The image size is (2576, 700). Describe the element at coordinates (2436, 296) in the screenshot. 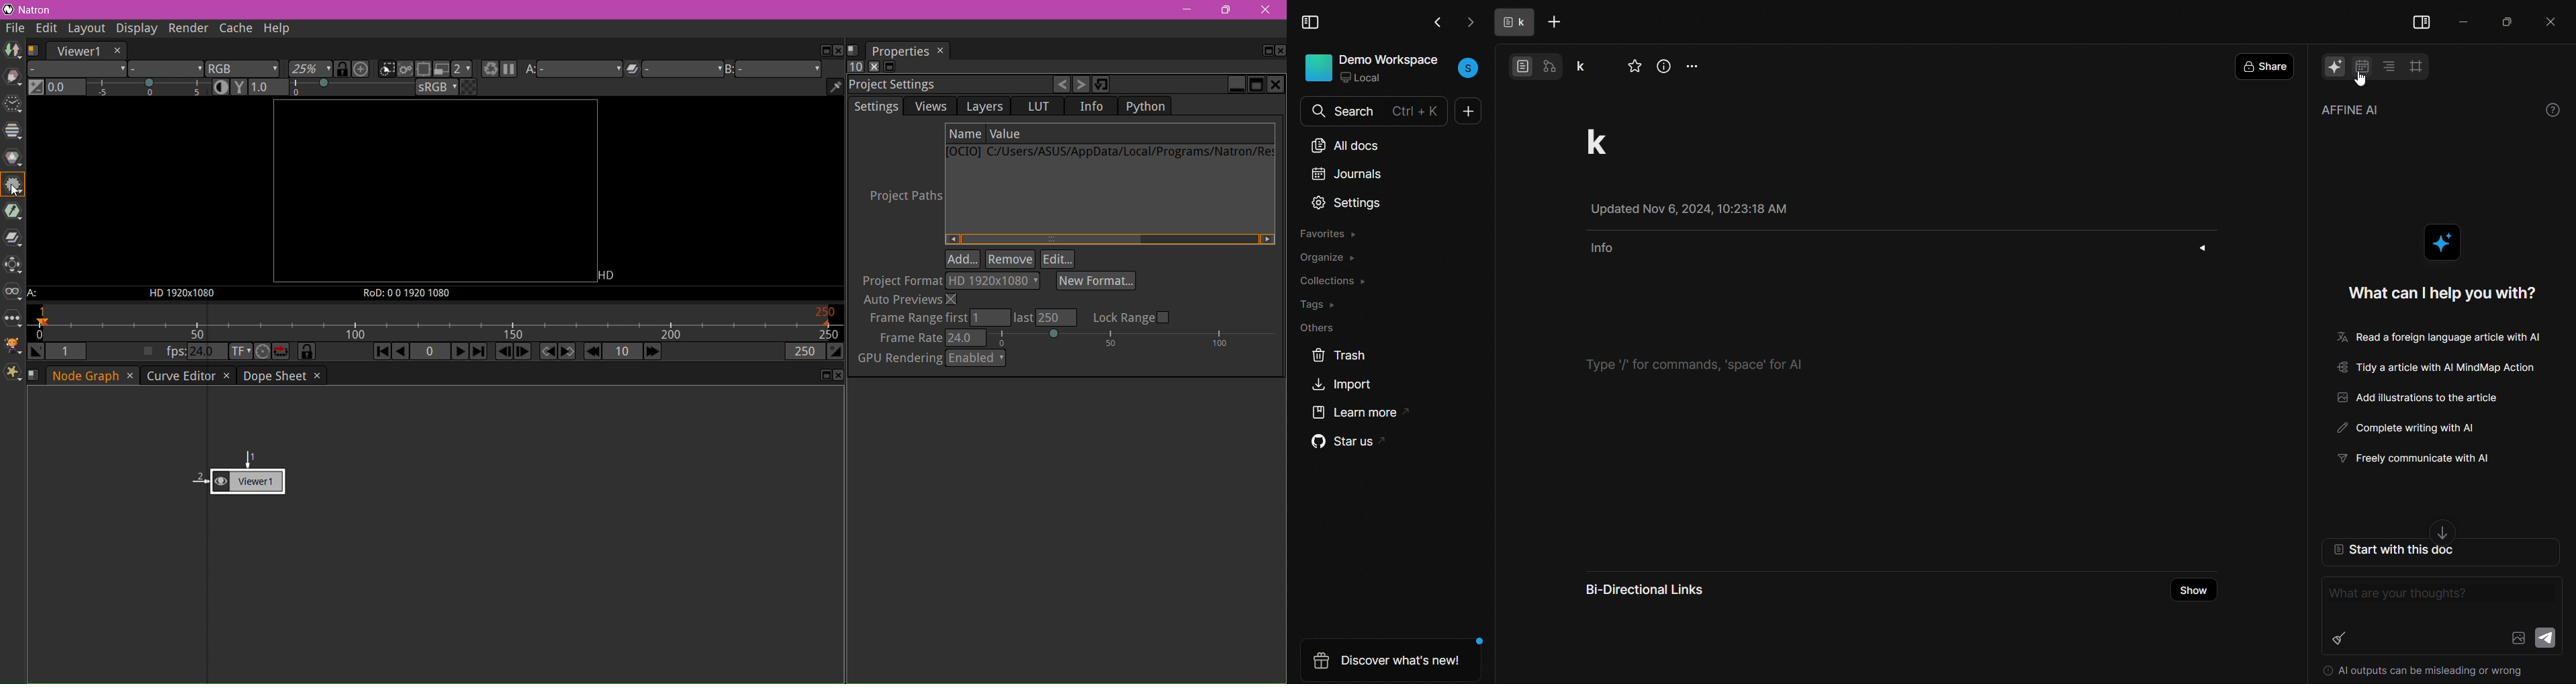

I see `what can i help you with?` at that location.